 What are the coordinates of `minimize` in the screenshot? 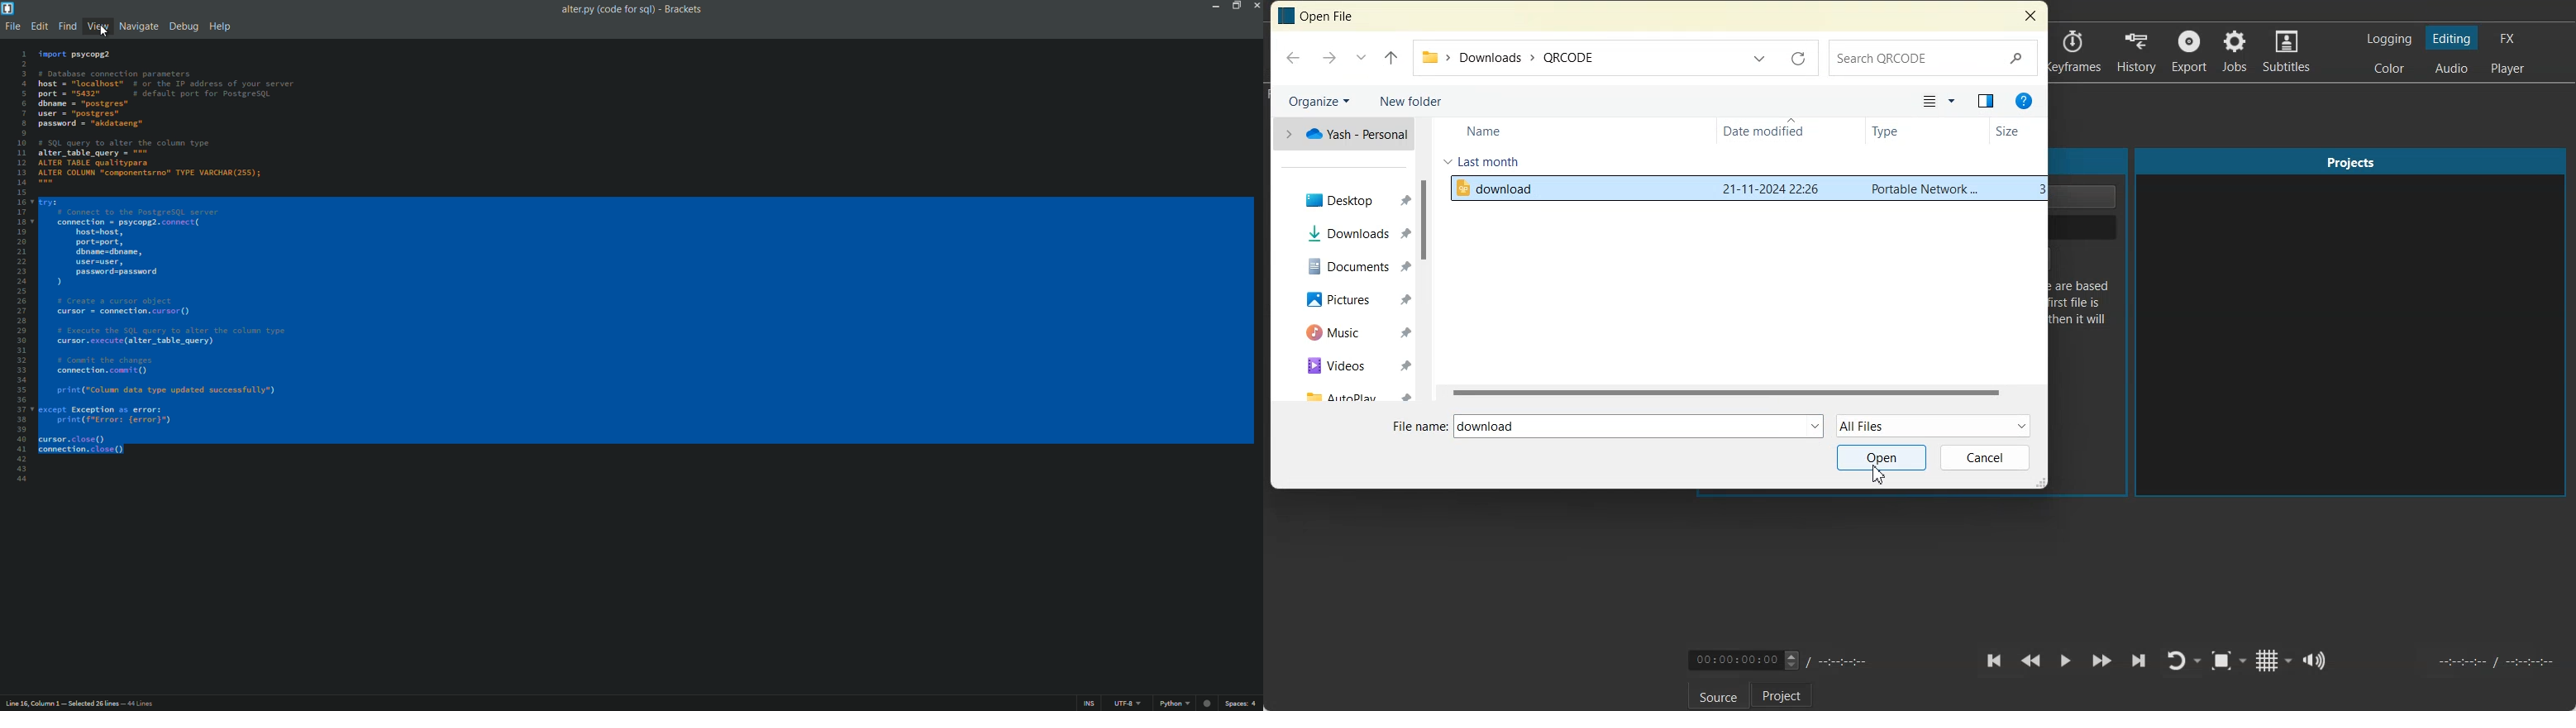 It's located at (1214, 5).